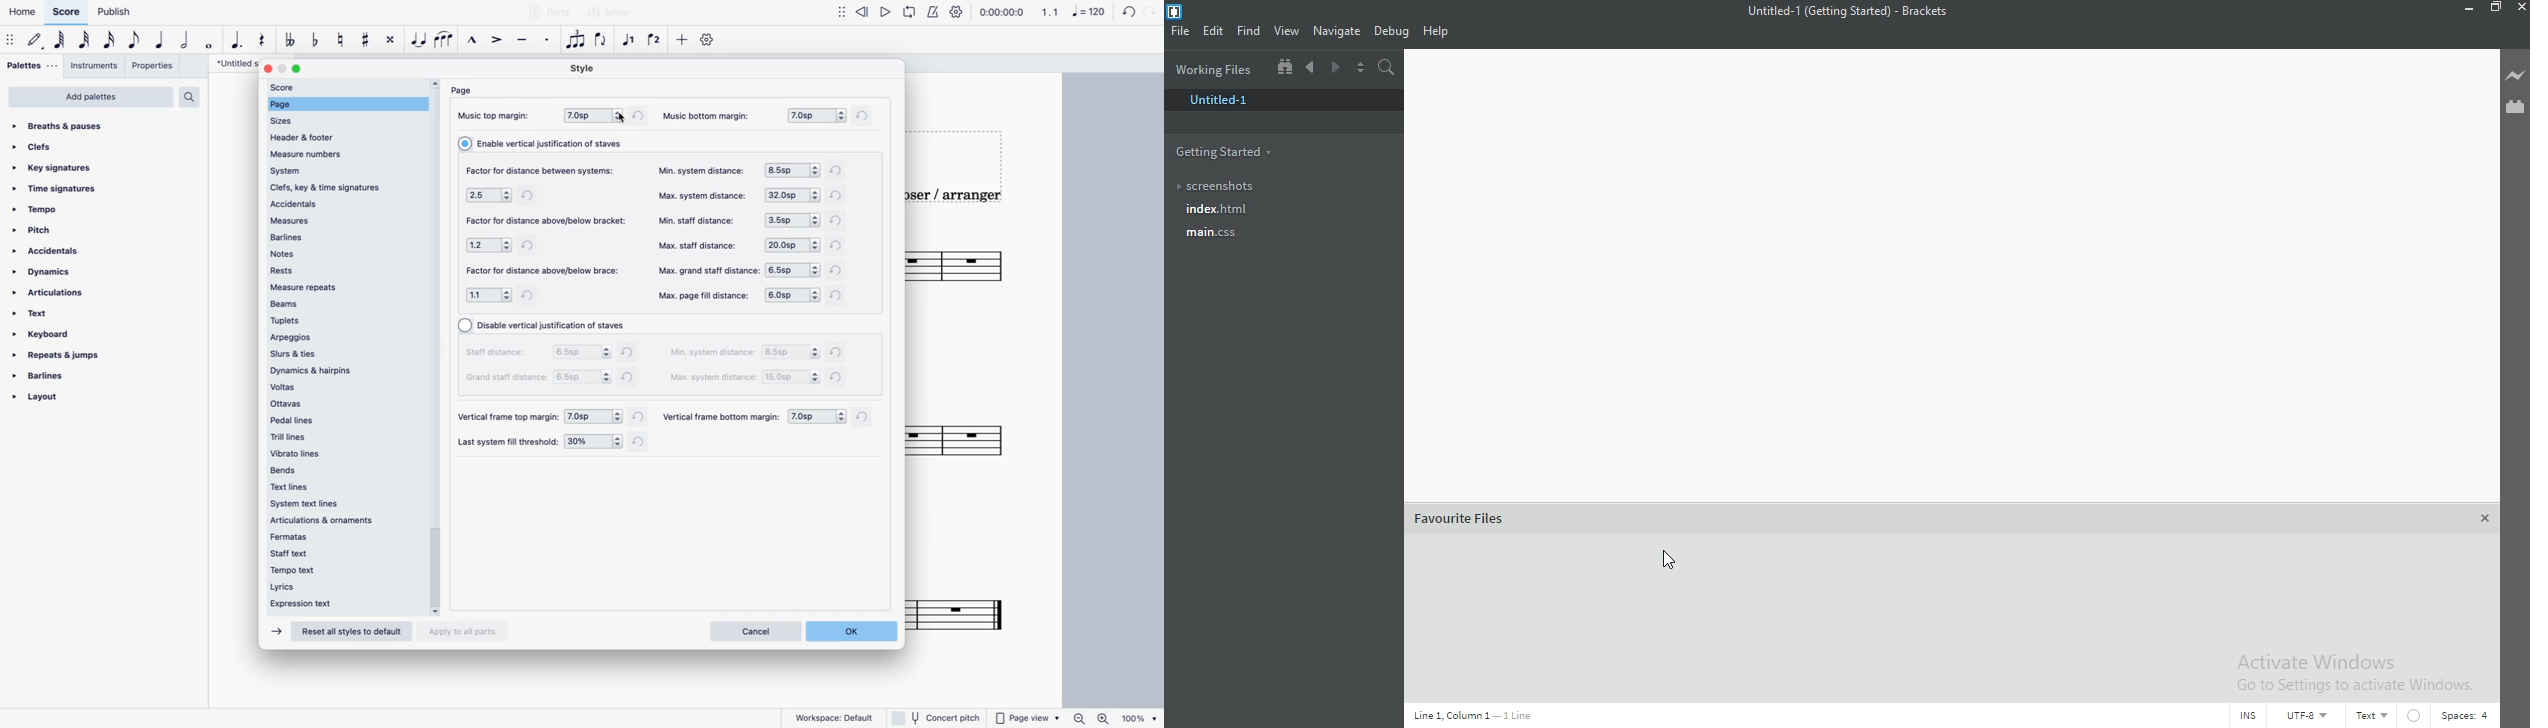 This screenshot has height=728, width=2548. Describe the element at coordinates (343, 369) in the screenshot. I see `dynamics & hairpins` at that location.